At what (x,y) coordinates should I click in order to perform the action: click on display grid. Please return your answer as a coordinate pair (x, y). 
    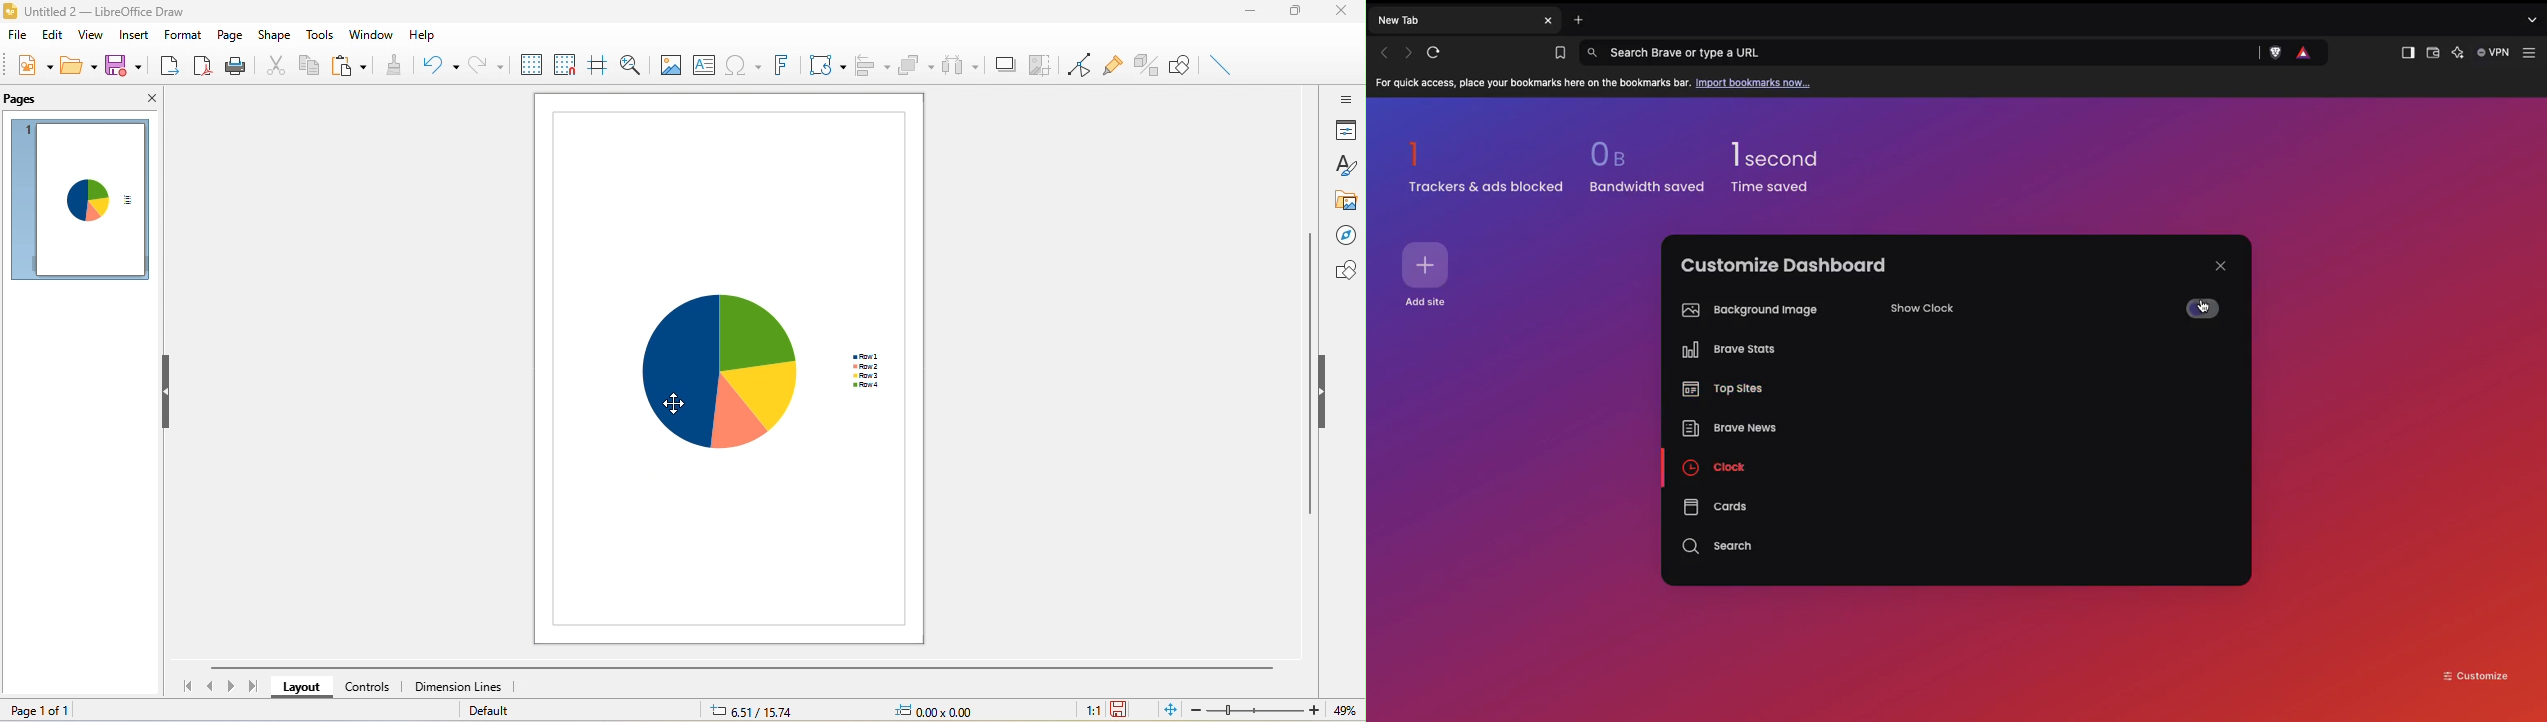
    Looking at the image, I should click on (532, 64).